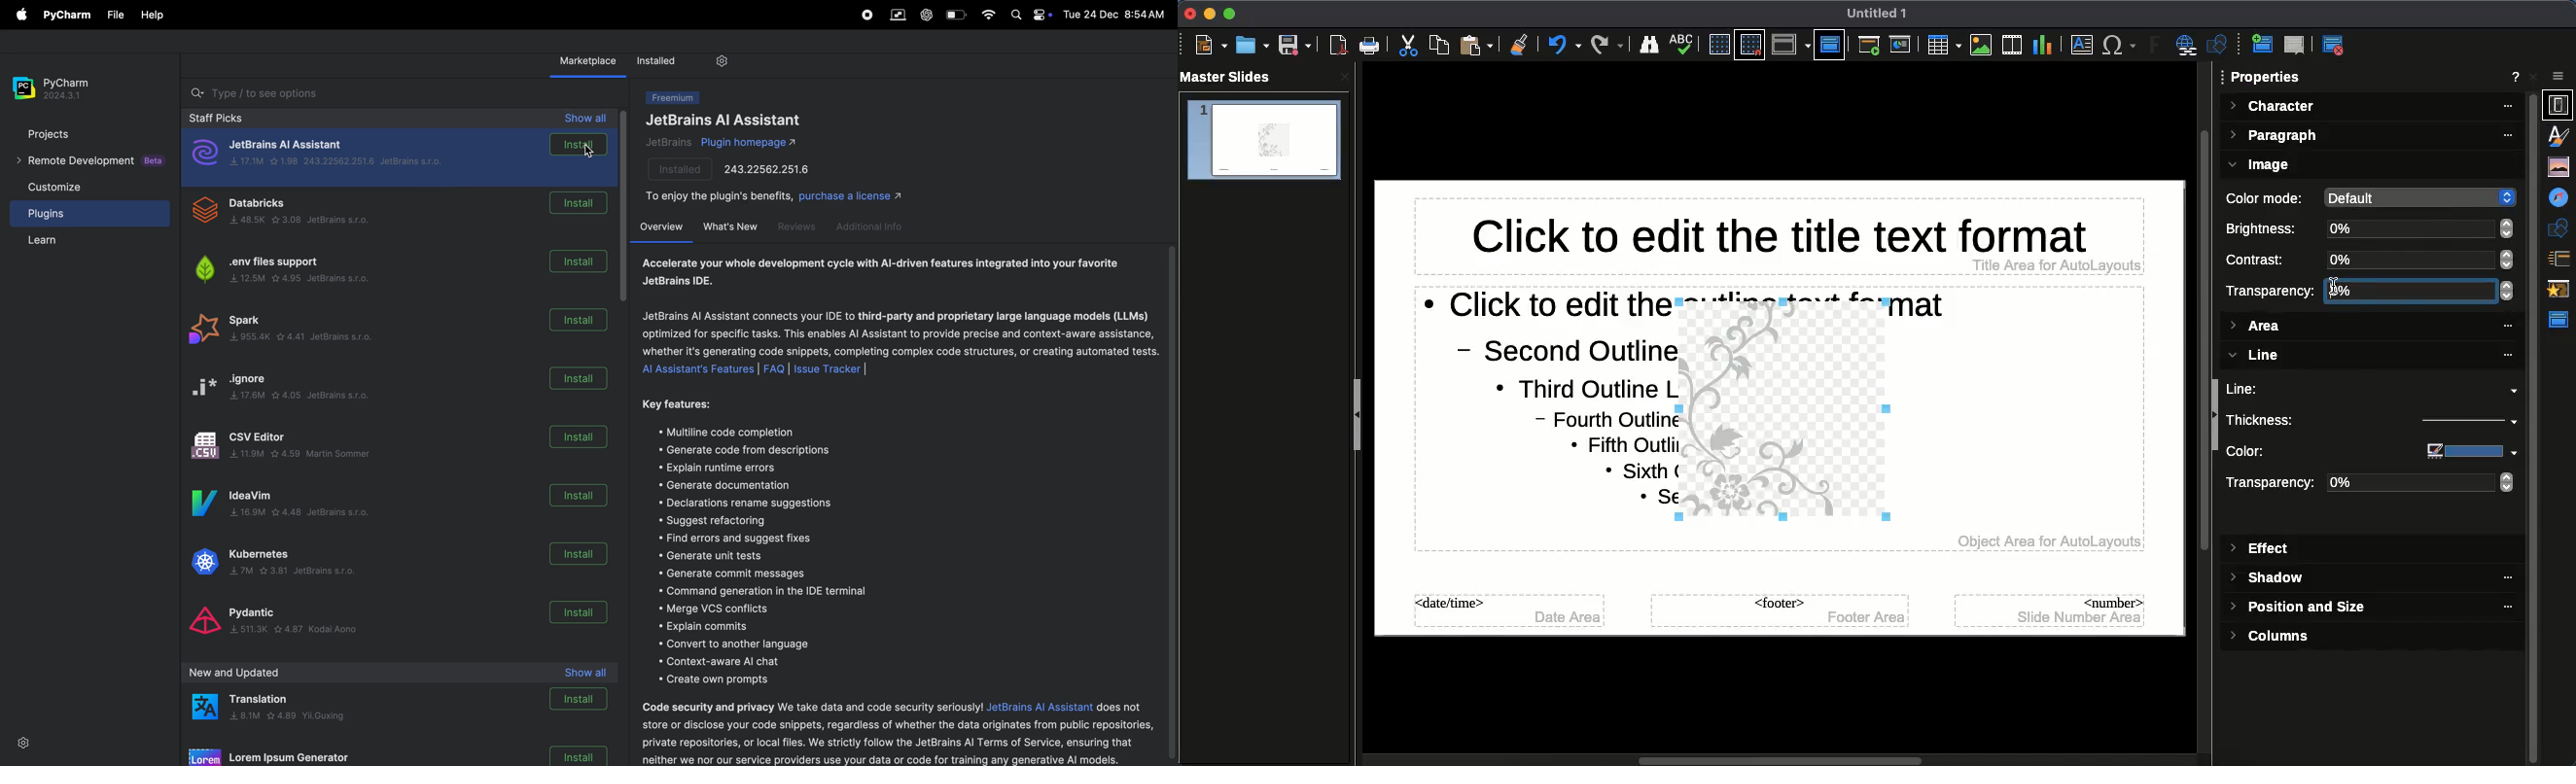 The width and height of the screenshot is (2576, 784). Describe the element at coordinates (1607, 45) in the screenshot. I see `Redo` at that location.